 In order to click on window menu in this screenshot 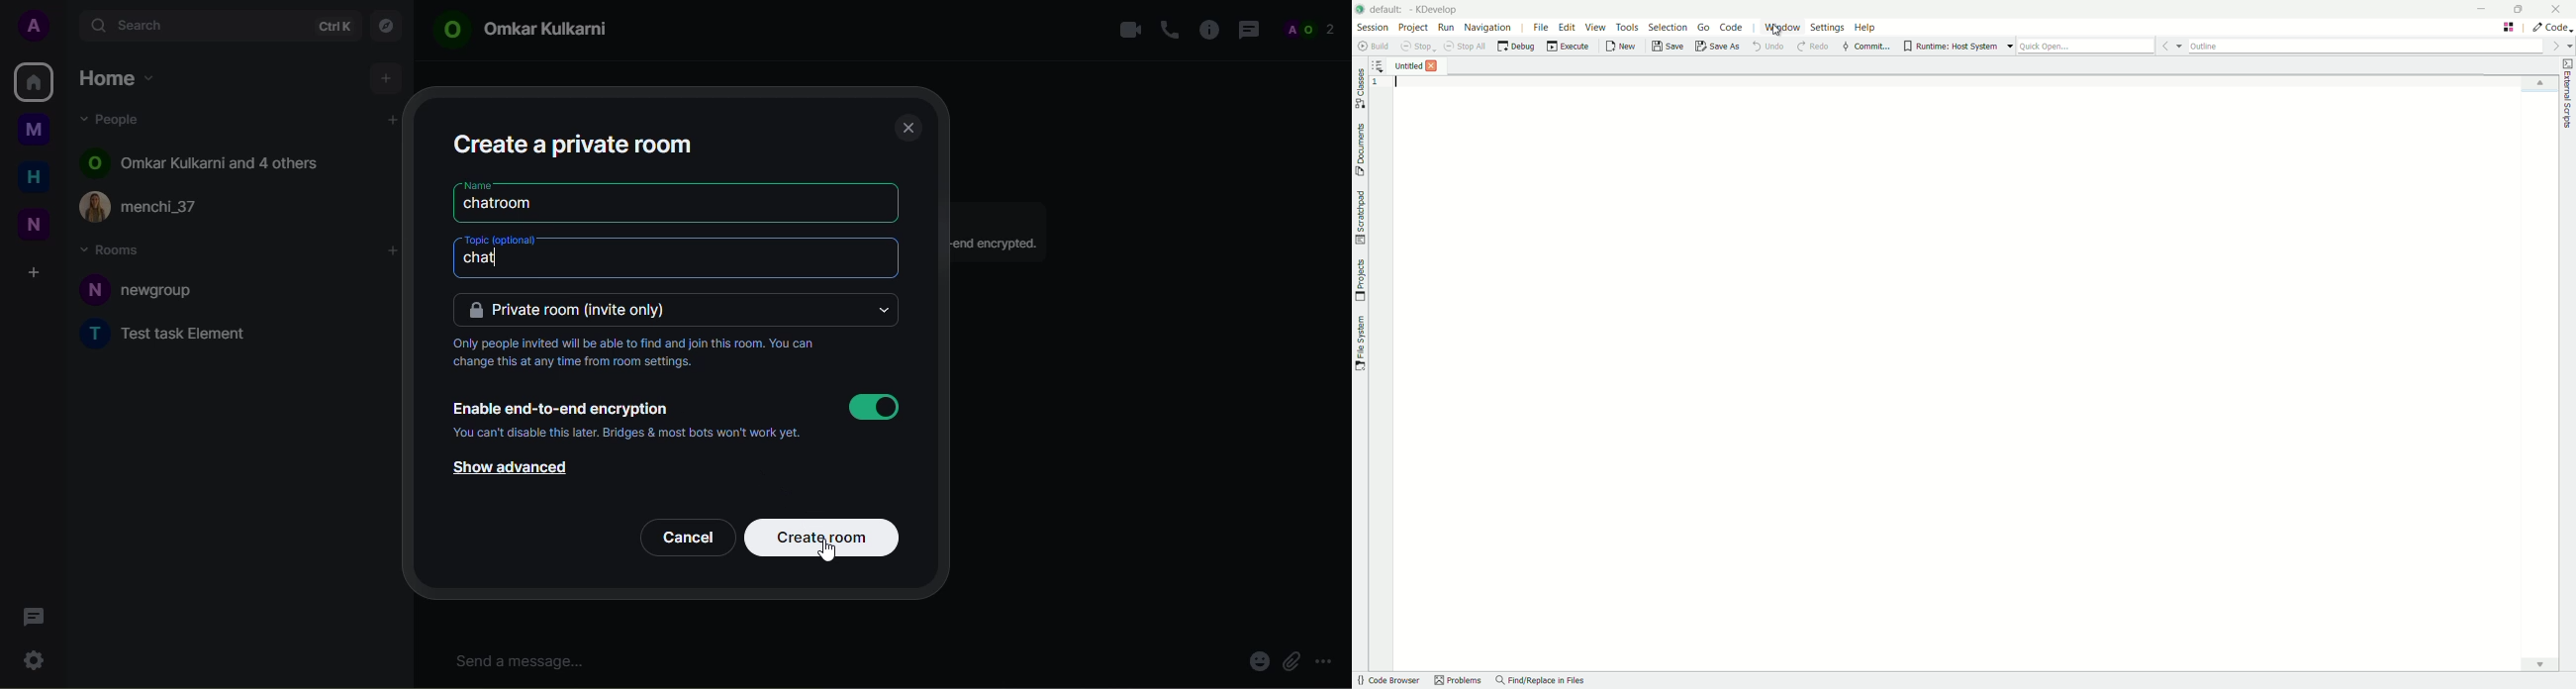, I will do `click(1784, 28)`.